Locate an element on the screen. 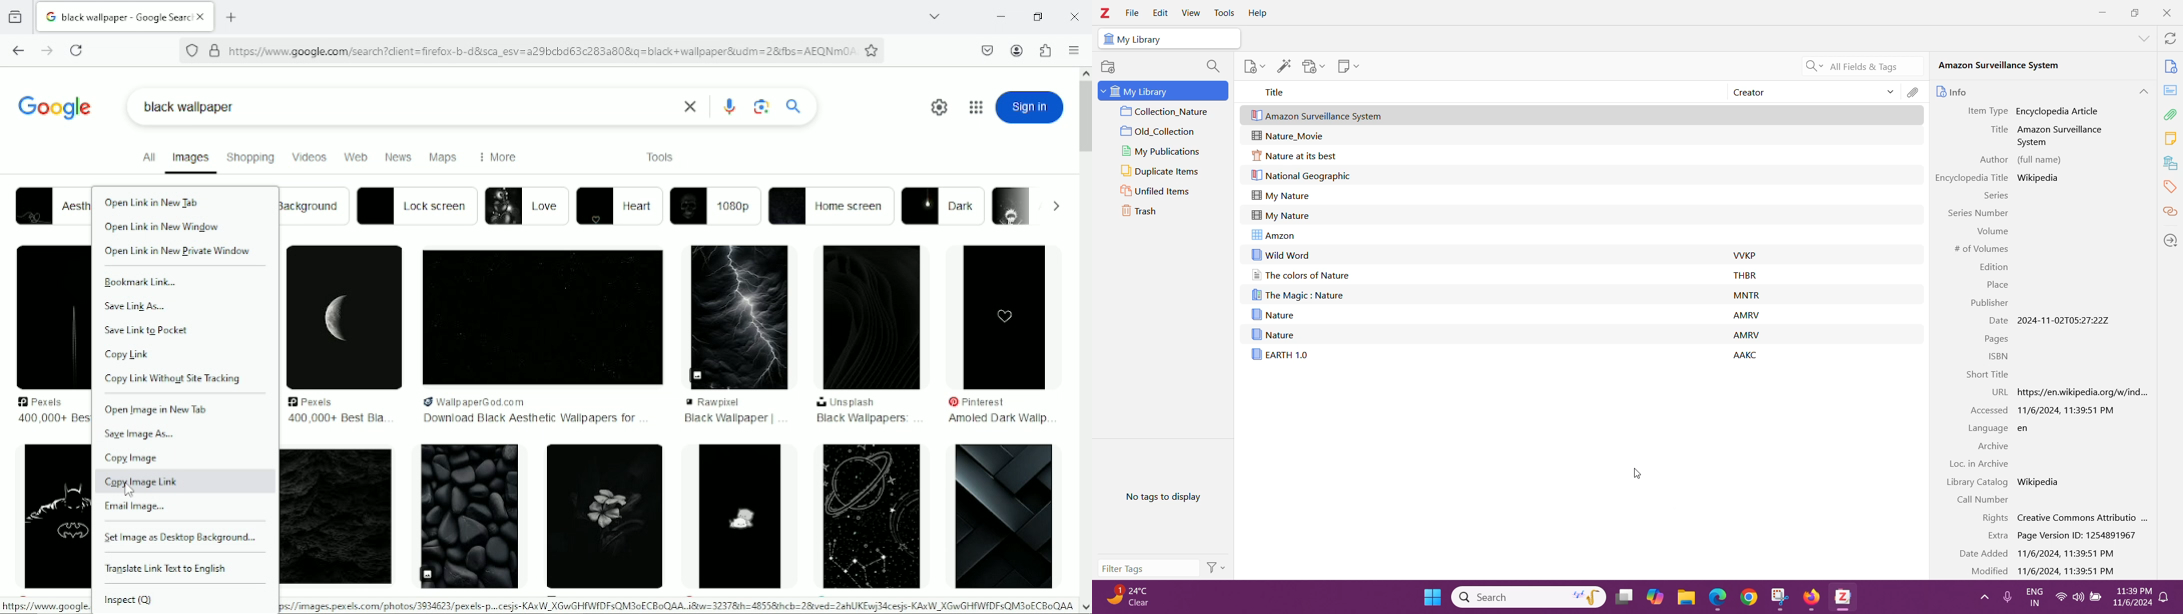  VVKP is located at coordinates (1743, 254).